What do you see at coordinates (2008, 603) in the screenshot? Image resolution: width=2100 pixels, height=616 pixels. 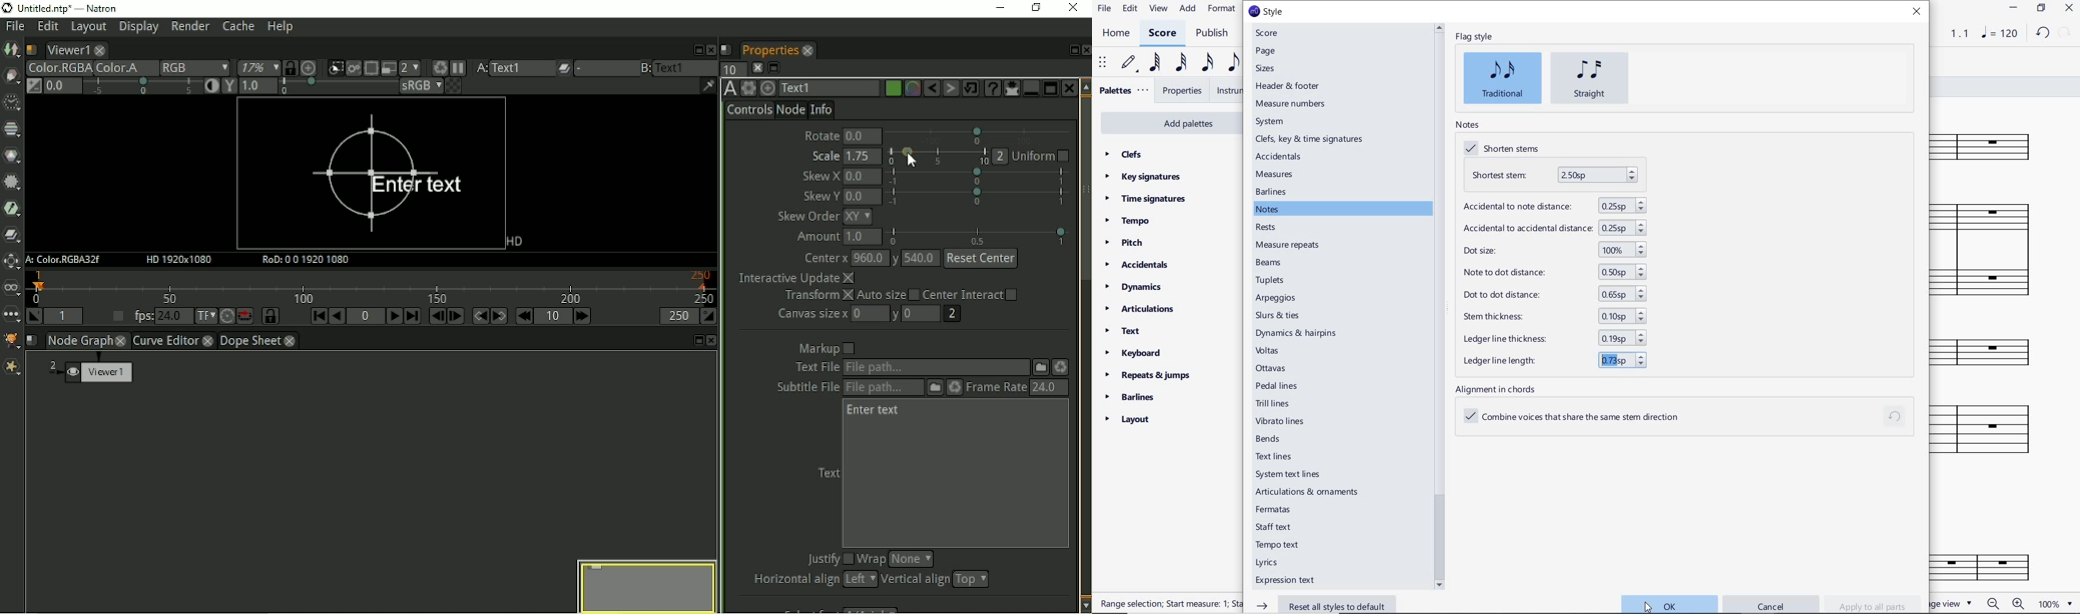 I see `zoom in or zoom out` at bounding box center [2008, 603].